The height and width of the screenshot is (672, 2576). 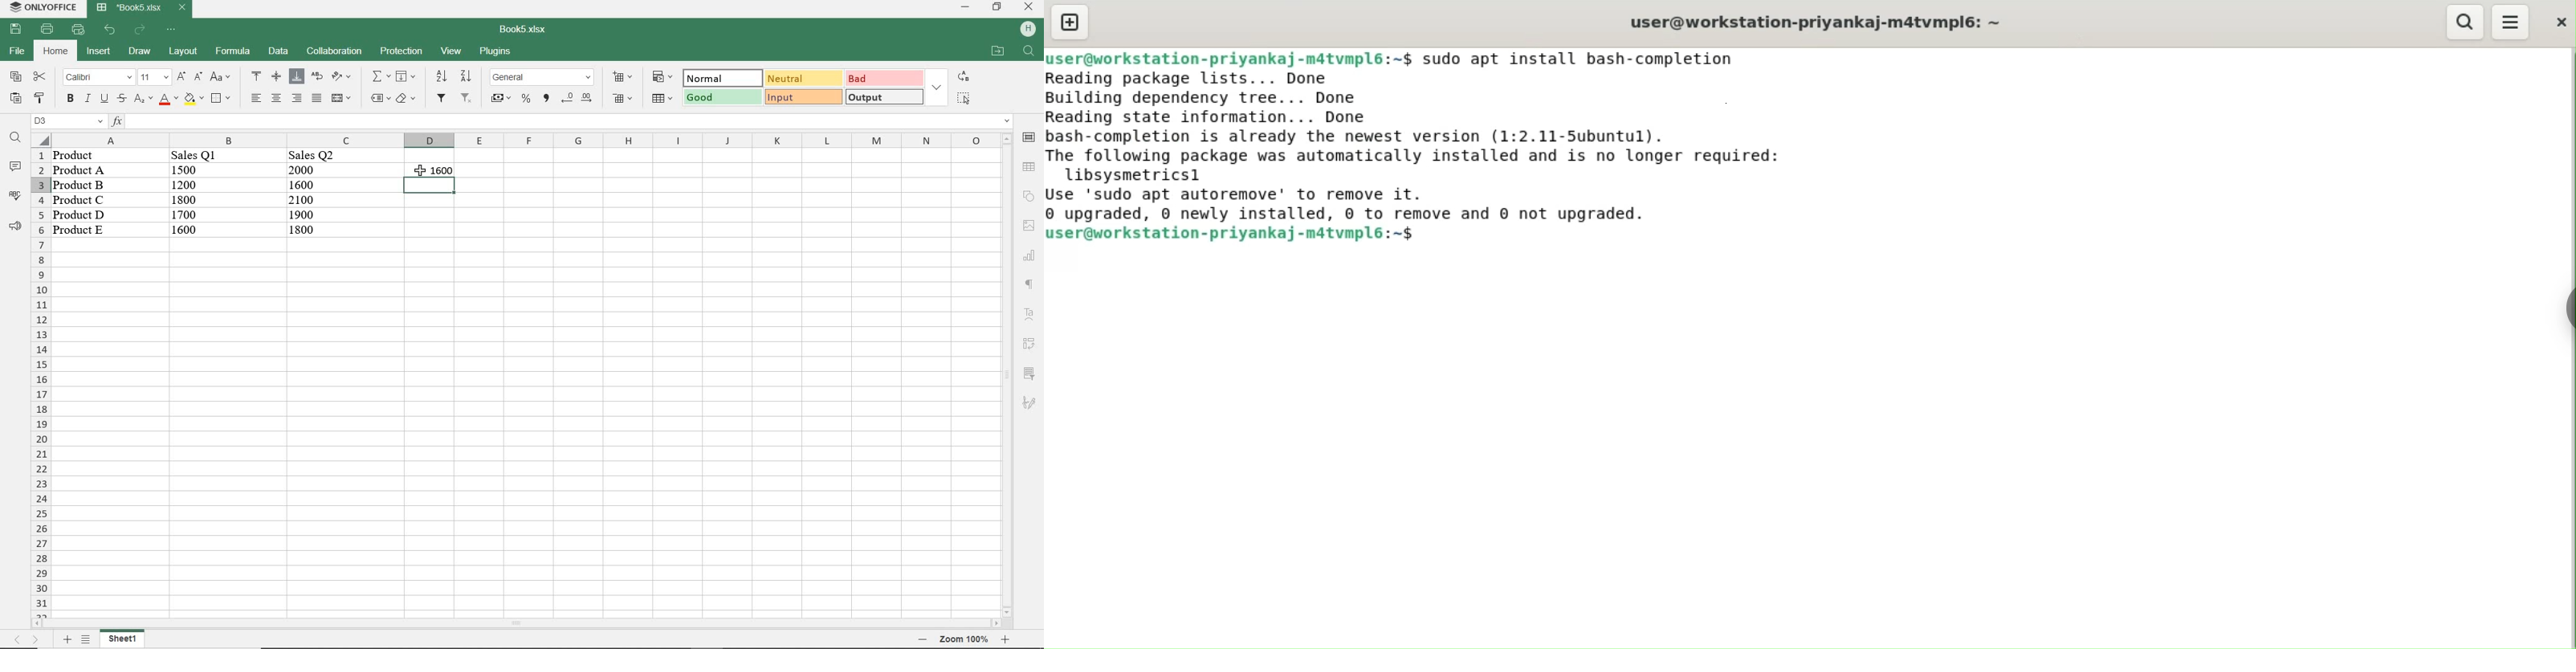 What do you see at coordinates (802, 78) in the screenshot?
I see `neutral` at bounding box center [802, 78].